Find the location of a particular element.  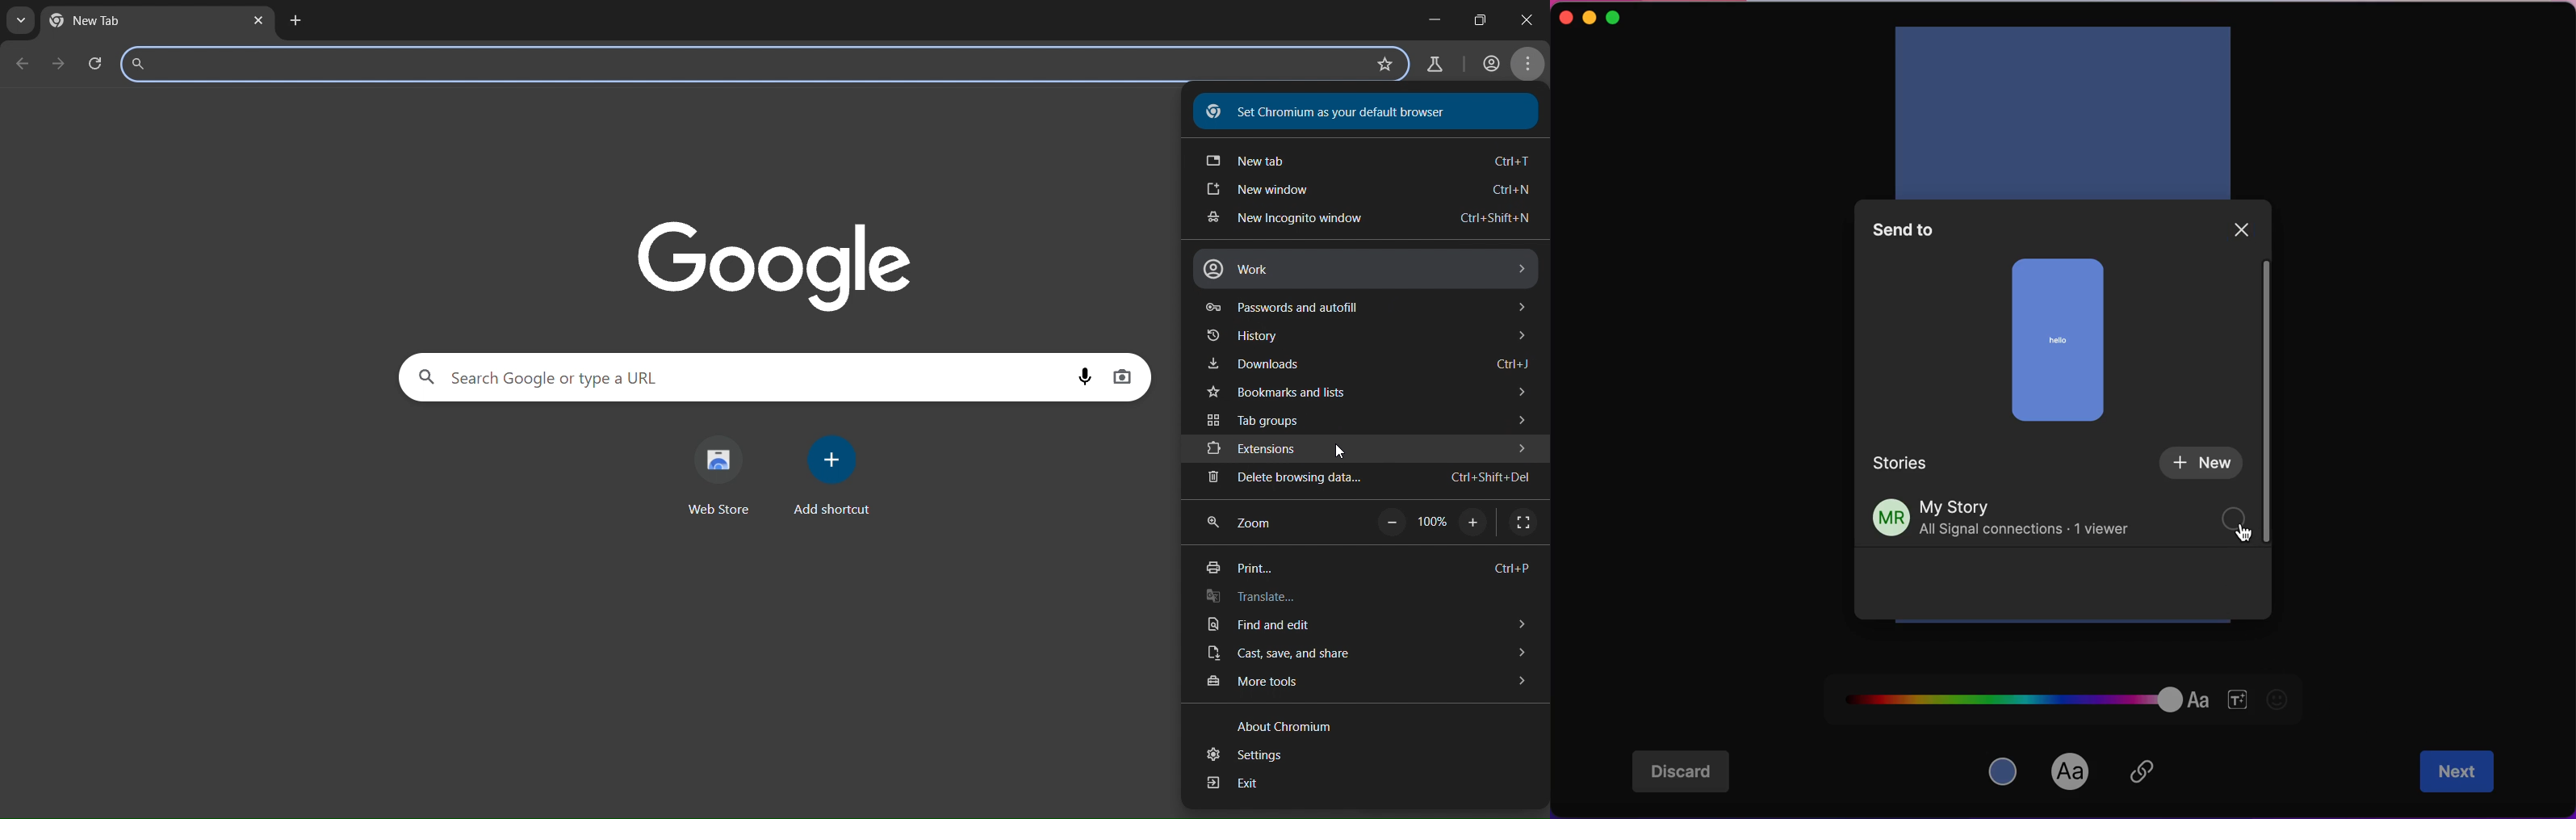

vertical scroll bar is located at coordinates (2267, 400).